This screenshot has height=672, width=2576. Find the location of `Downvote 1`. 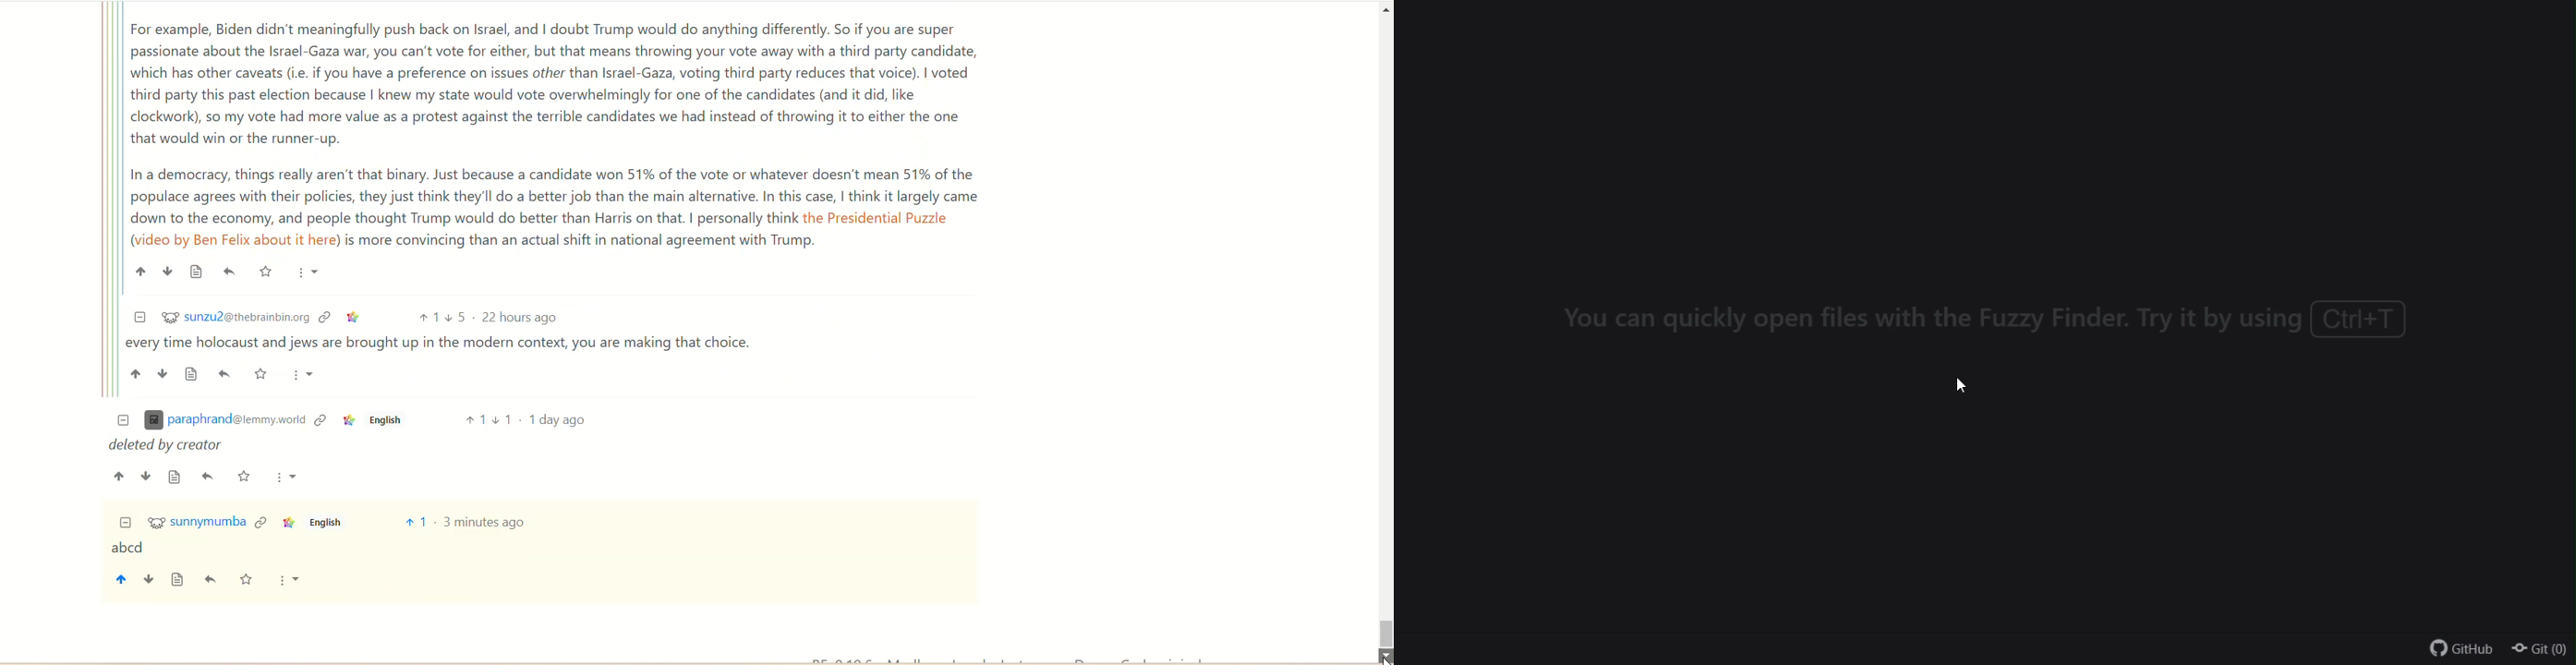

Downvote 1 is located at coordinates (504, 420).